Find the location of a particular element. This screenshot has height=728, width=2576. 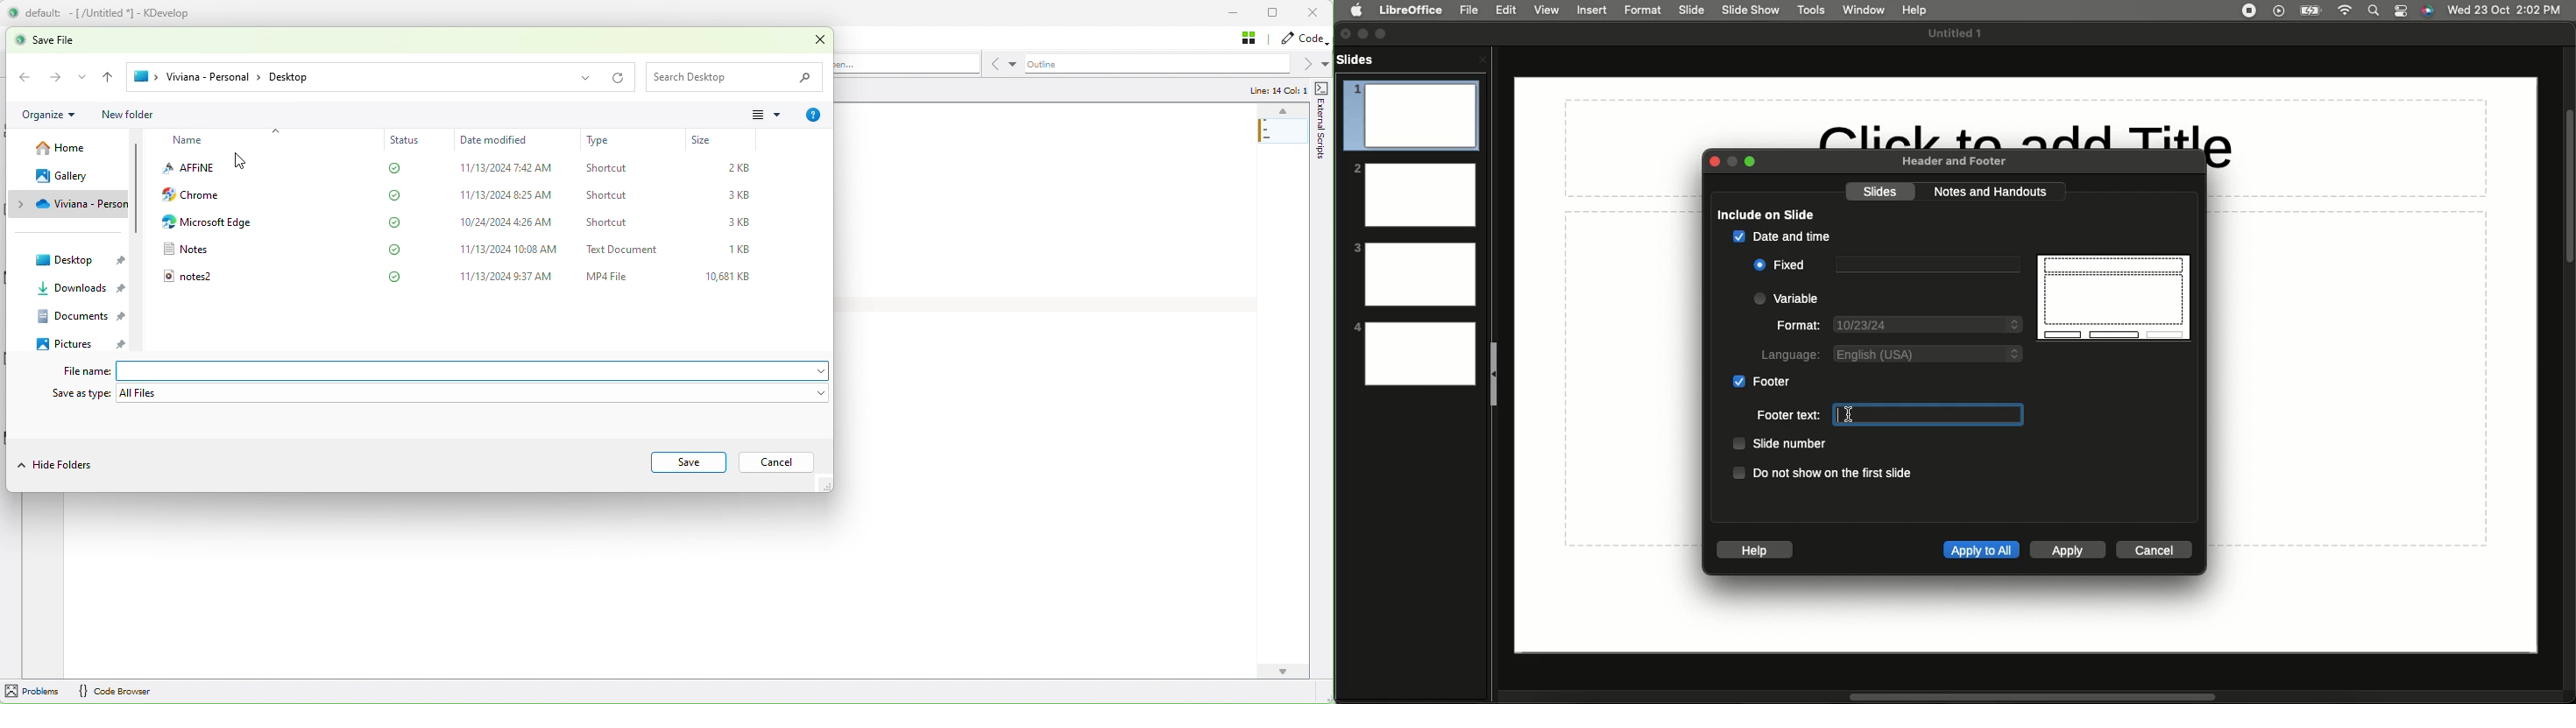

Minimize is located at coordinates (1235, 12).